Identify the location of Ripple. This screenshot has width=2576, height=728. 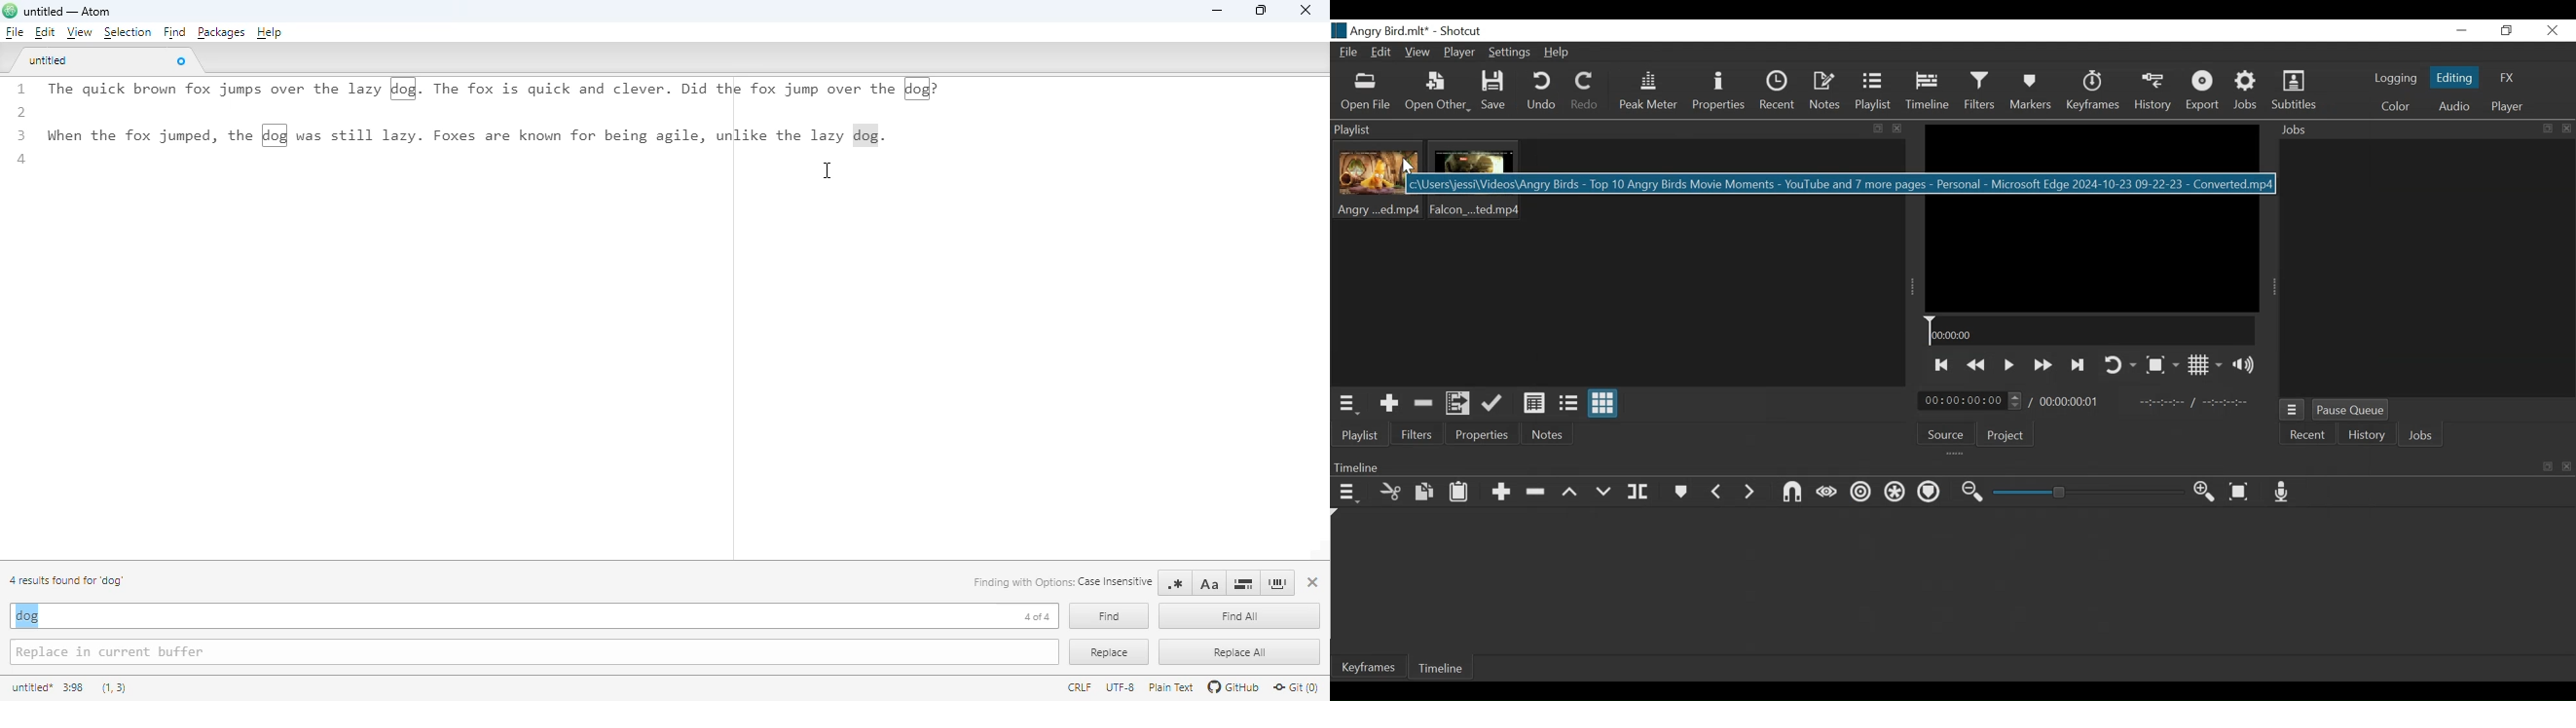
(1859, 493).